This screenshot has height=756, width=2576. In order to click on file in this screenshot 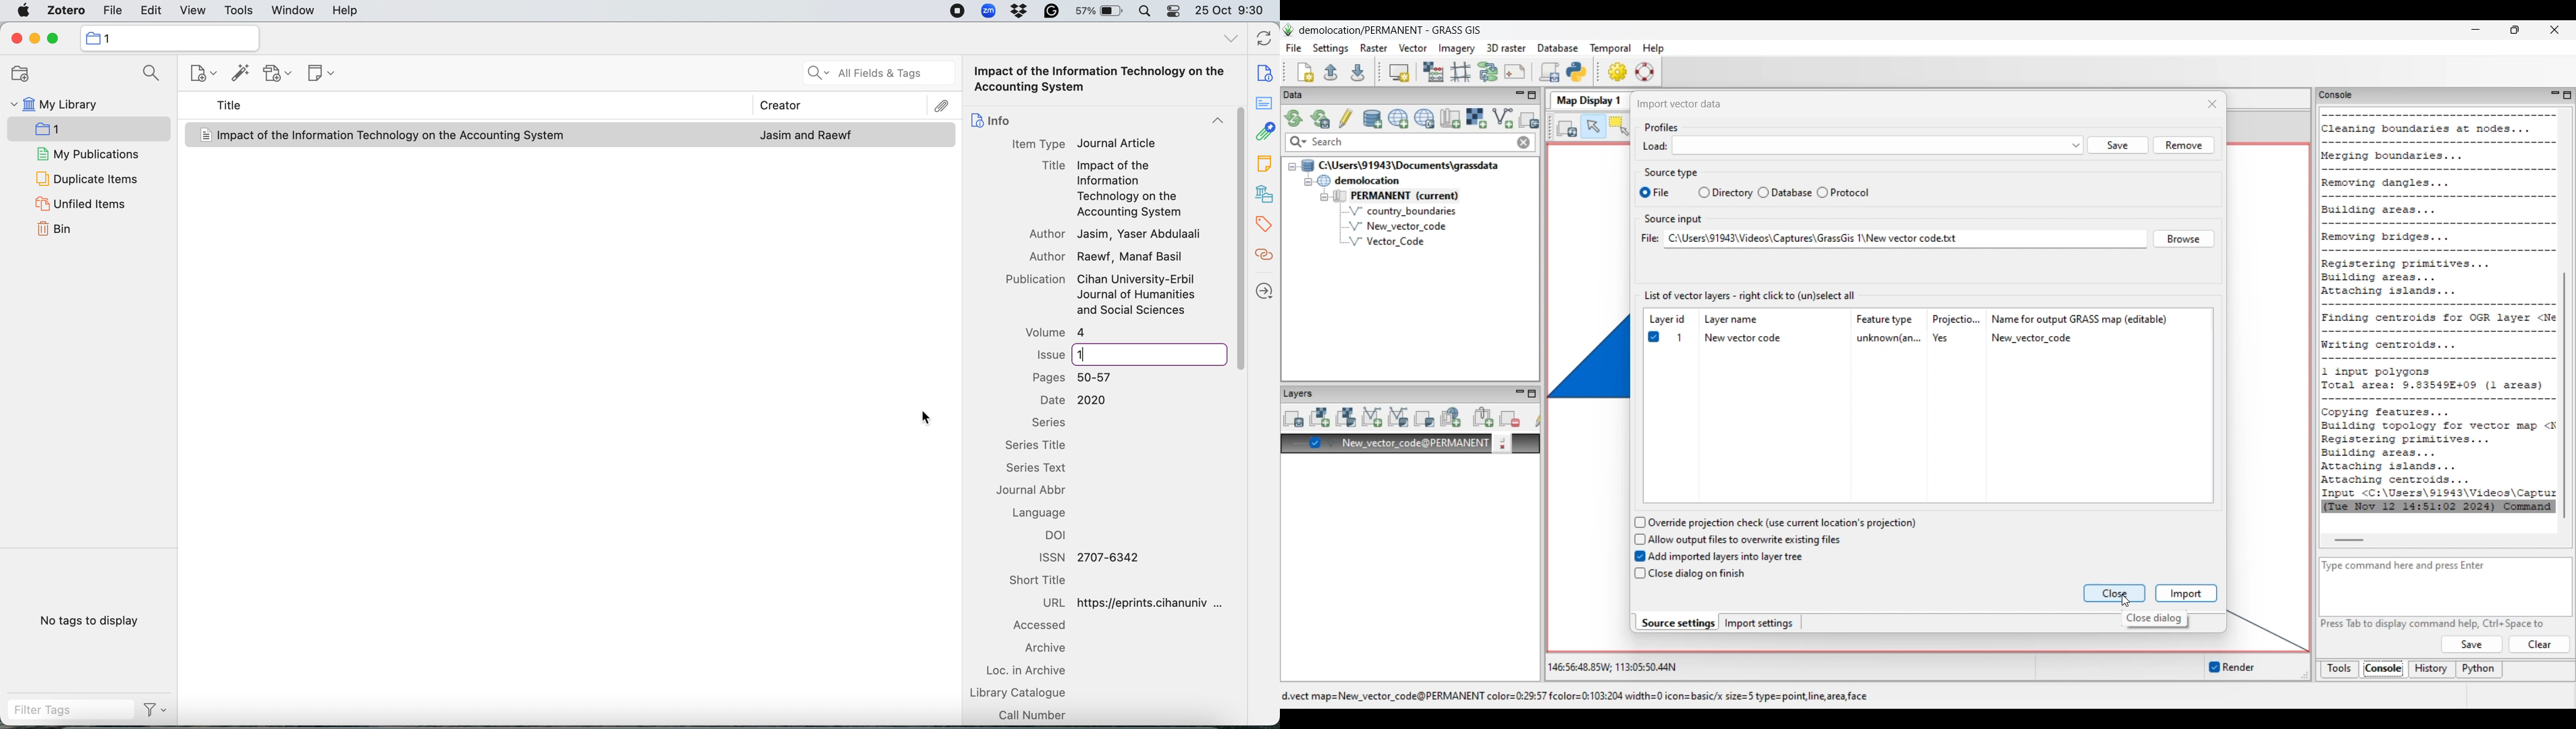, I will do `click(112, 10)`.